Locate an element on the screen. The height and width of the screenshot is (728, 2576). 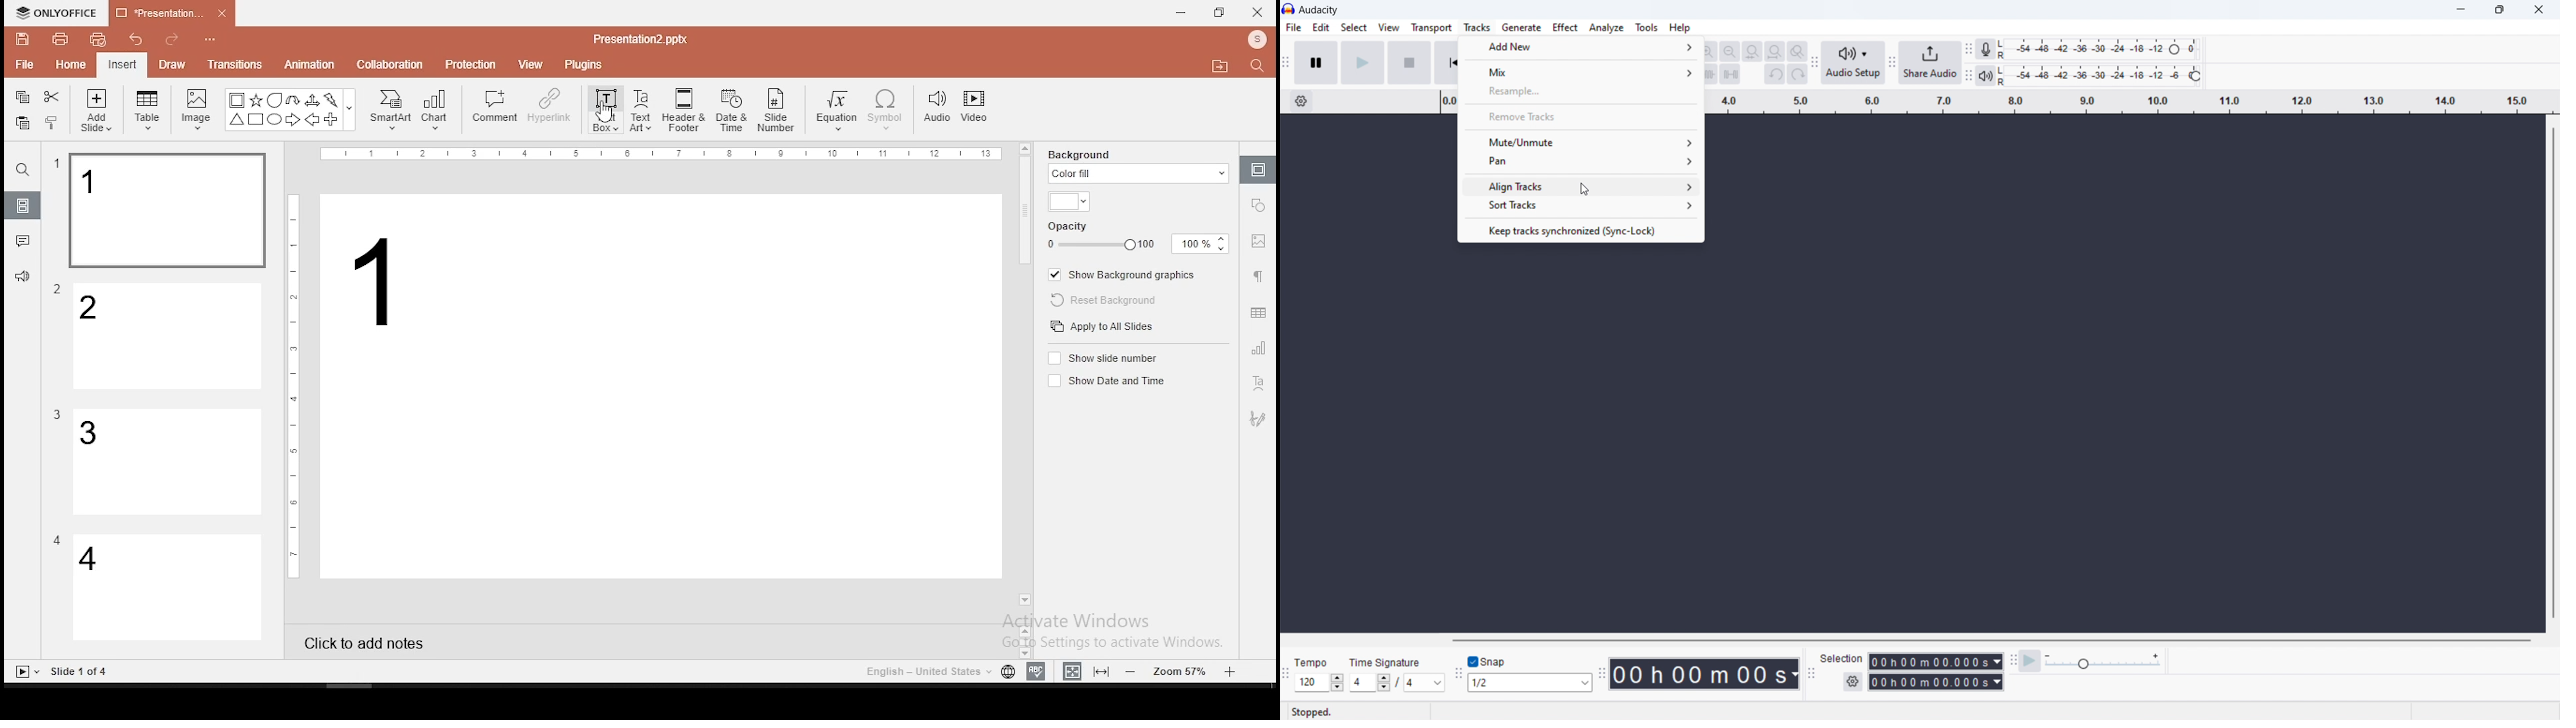
slide settings is located at coordinates (1258, 169).